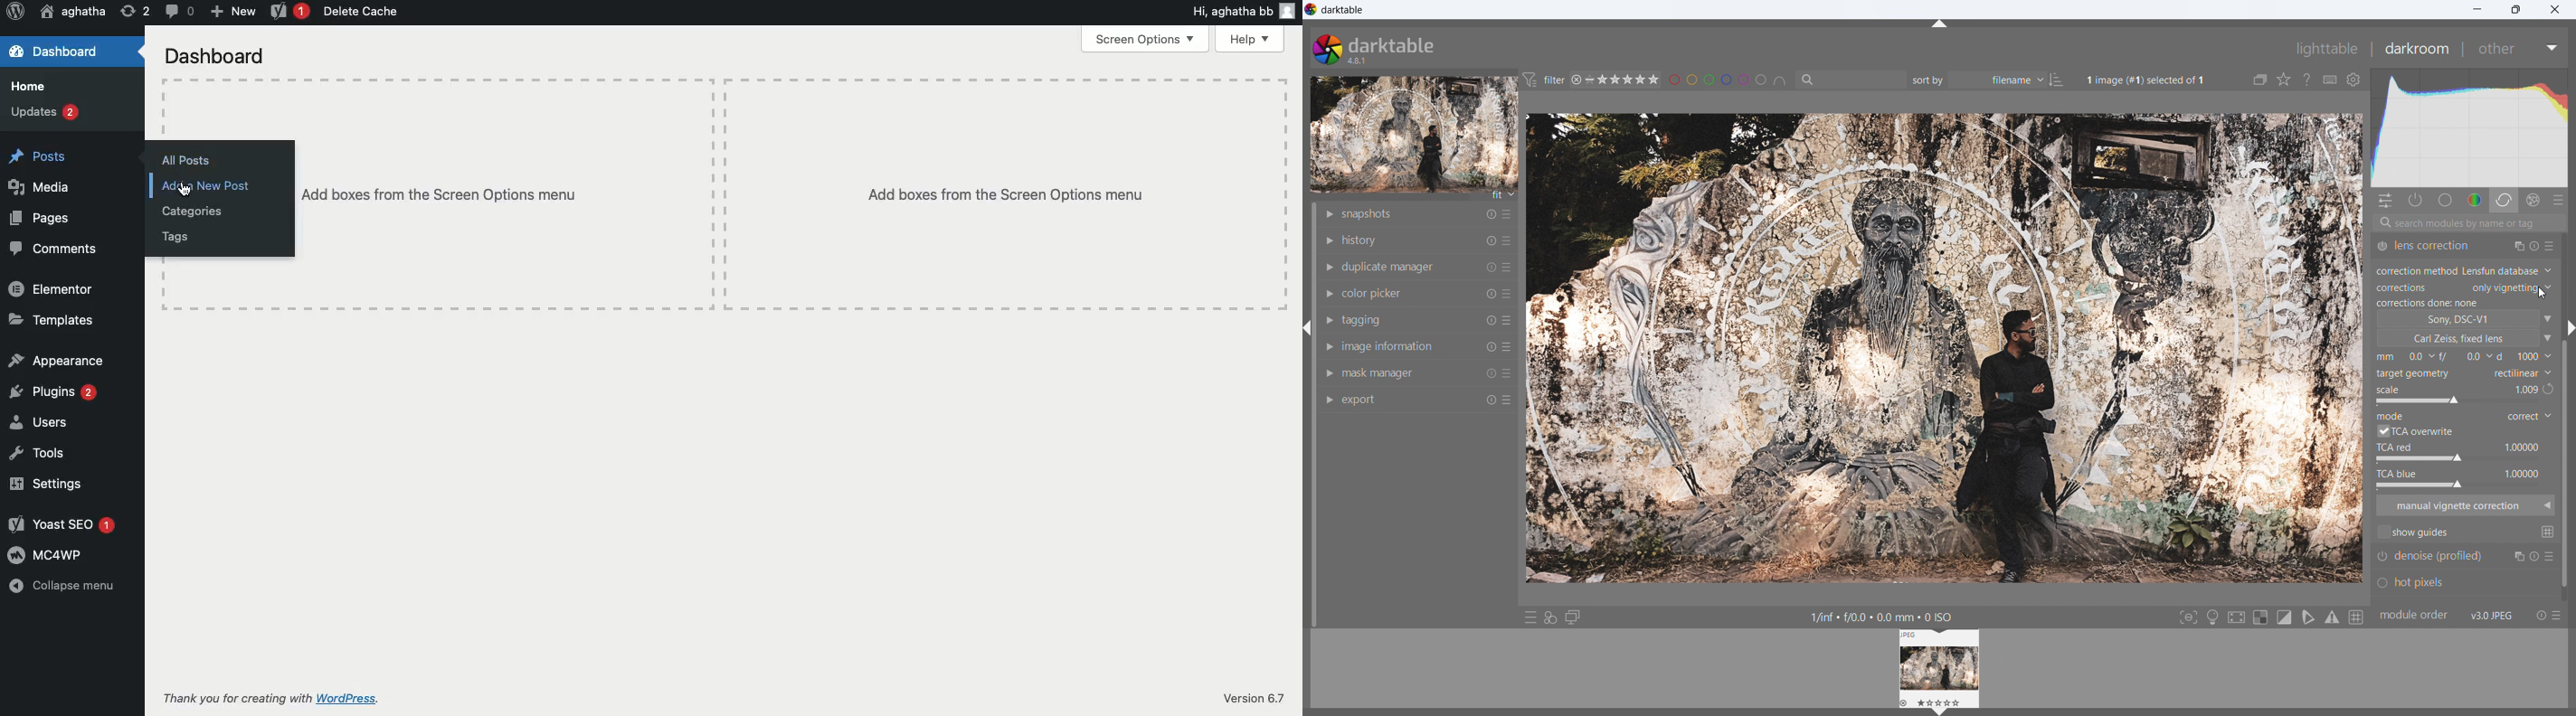 This screenshot has width=2576, height=728. Describe the element at coordinates (187, 160) in the screenshot. I see `All Posts` at that location.